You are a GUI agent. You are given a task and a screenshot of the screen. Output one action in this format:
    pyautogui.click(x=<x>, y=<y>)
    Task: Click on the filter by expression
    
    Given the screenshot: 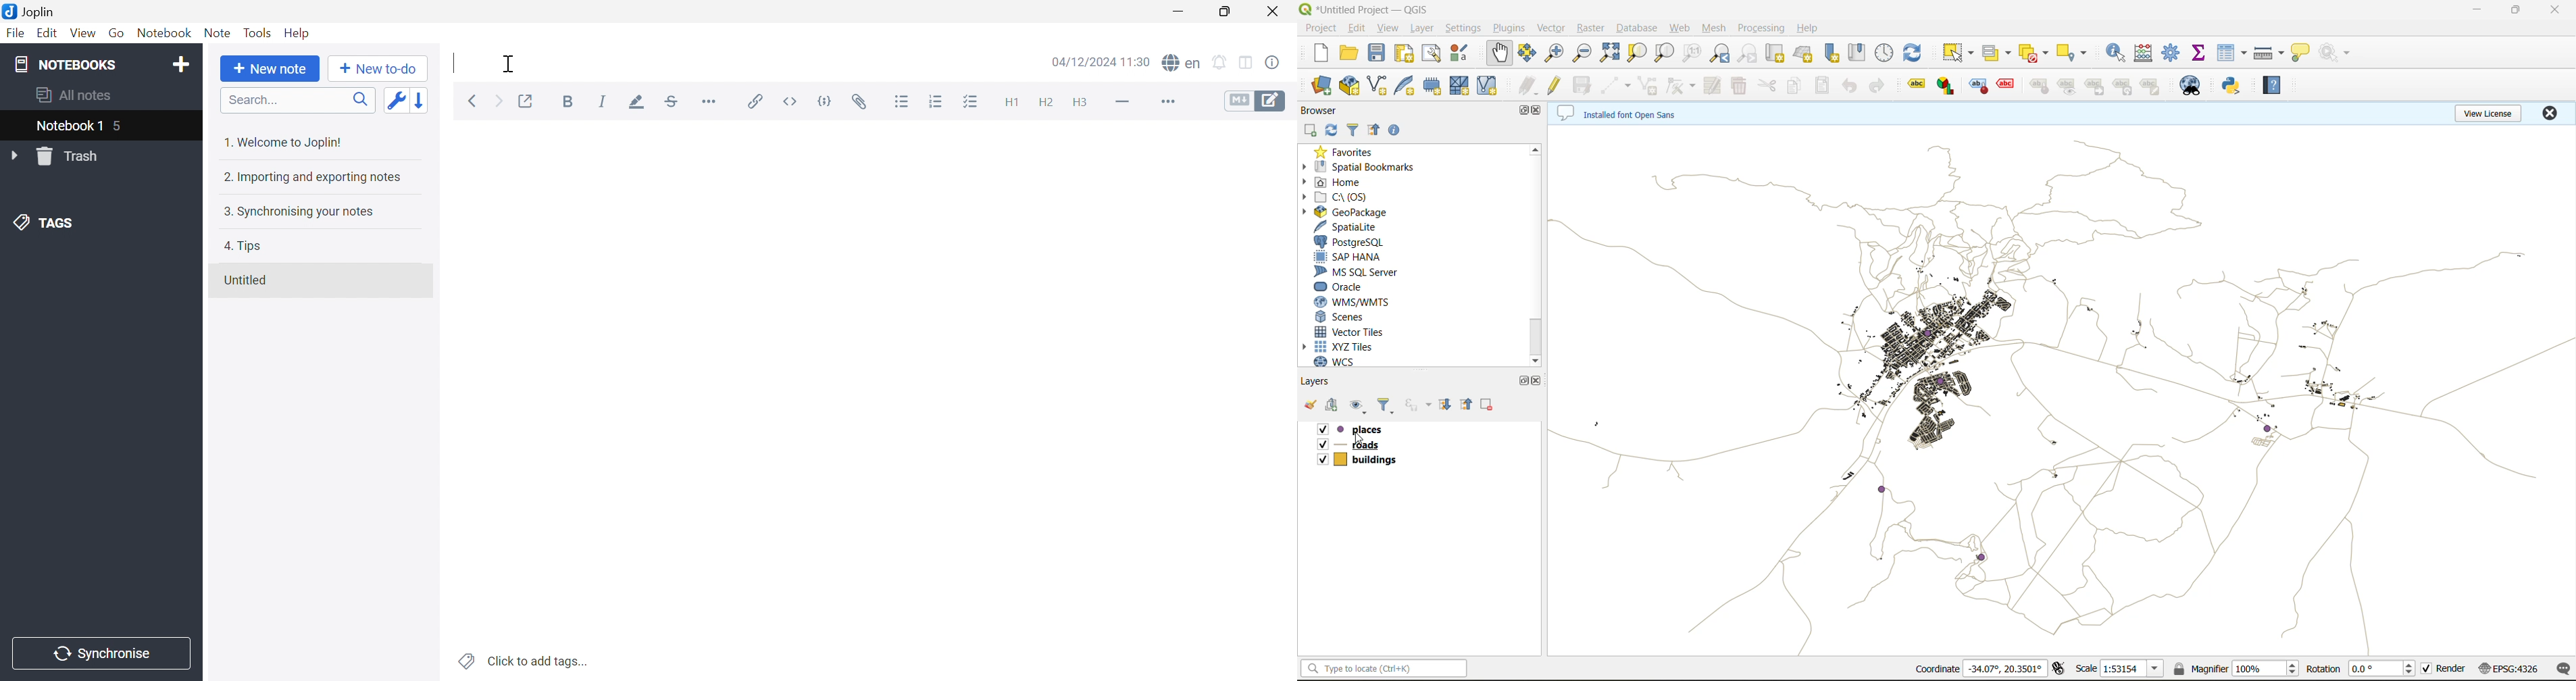 What is the action you would take?
    pyautogui.click(x=1417, y=405)
    